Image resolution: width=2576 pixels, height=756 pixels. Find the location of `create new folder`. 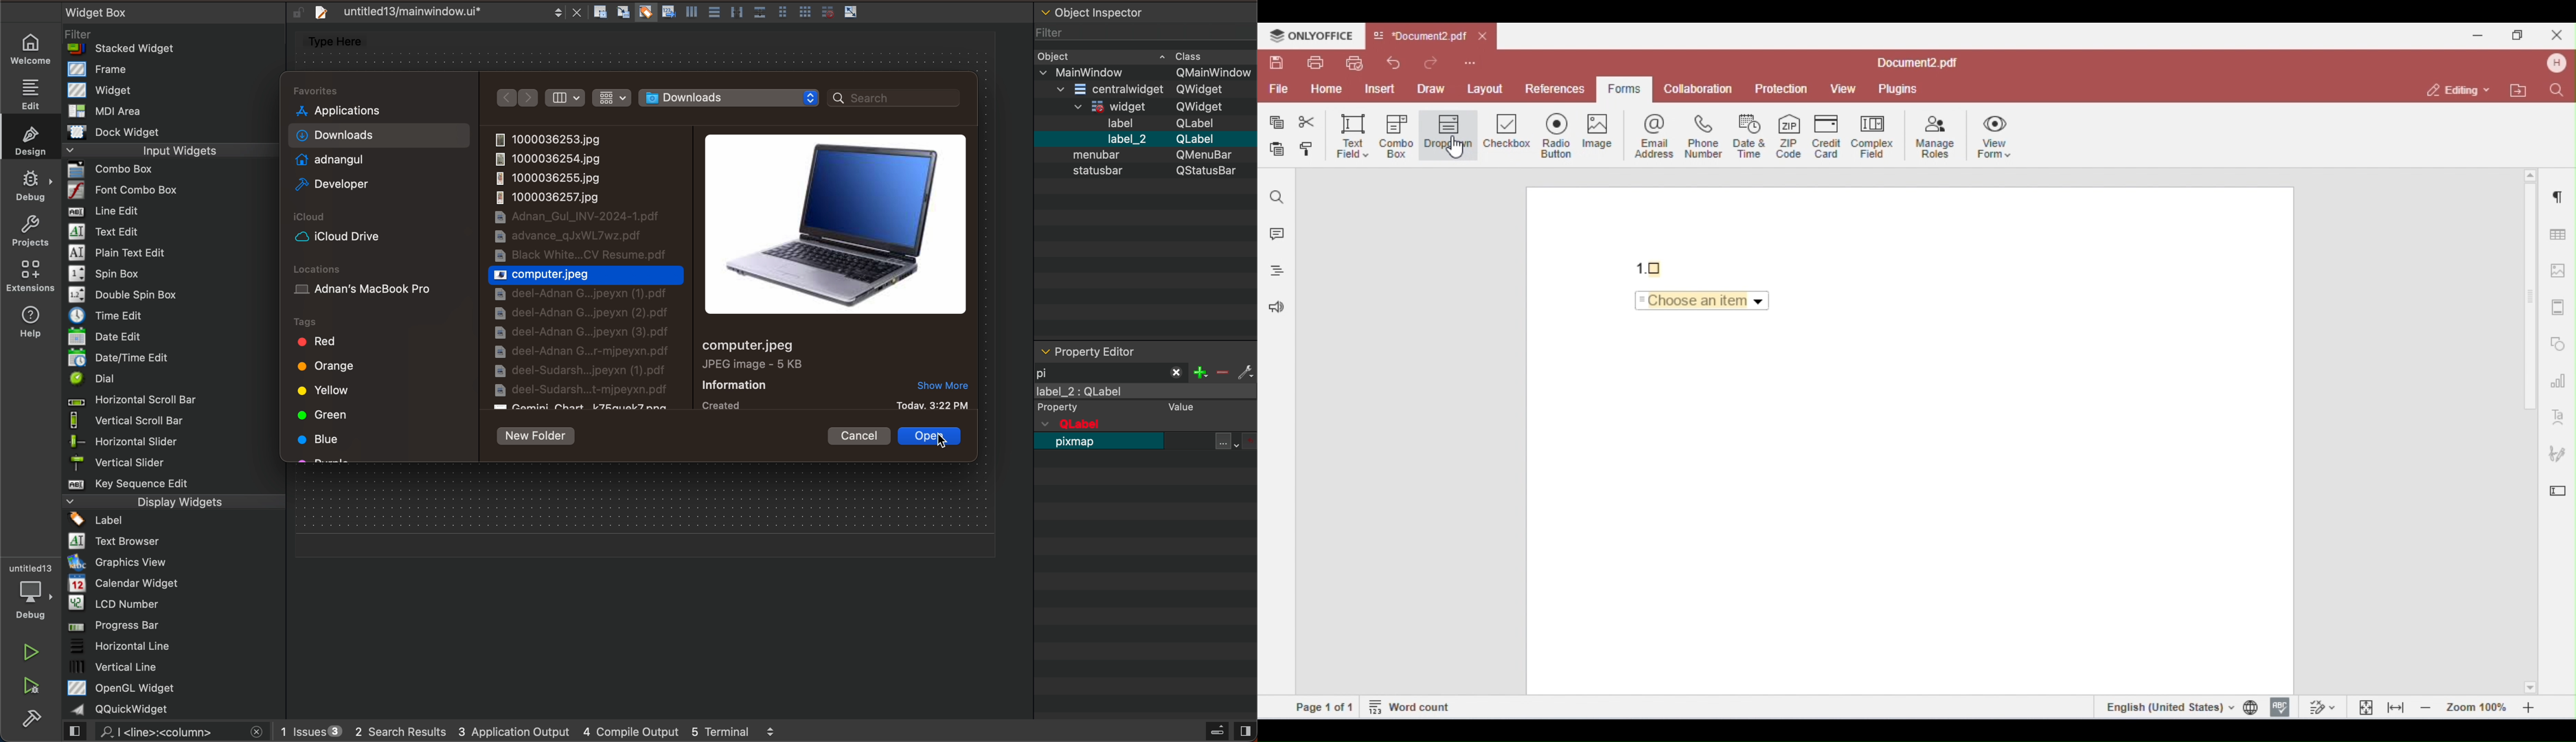

create new folder is located at coordinates (541, 433).